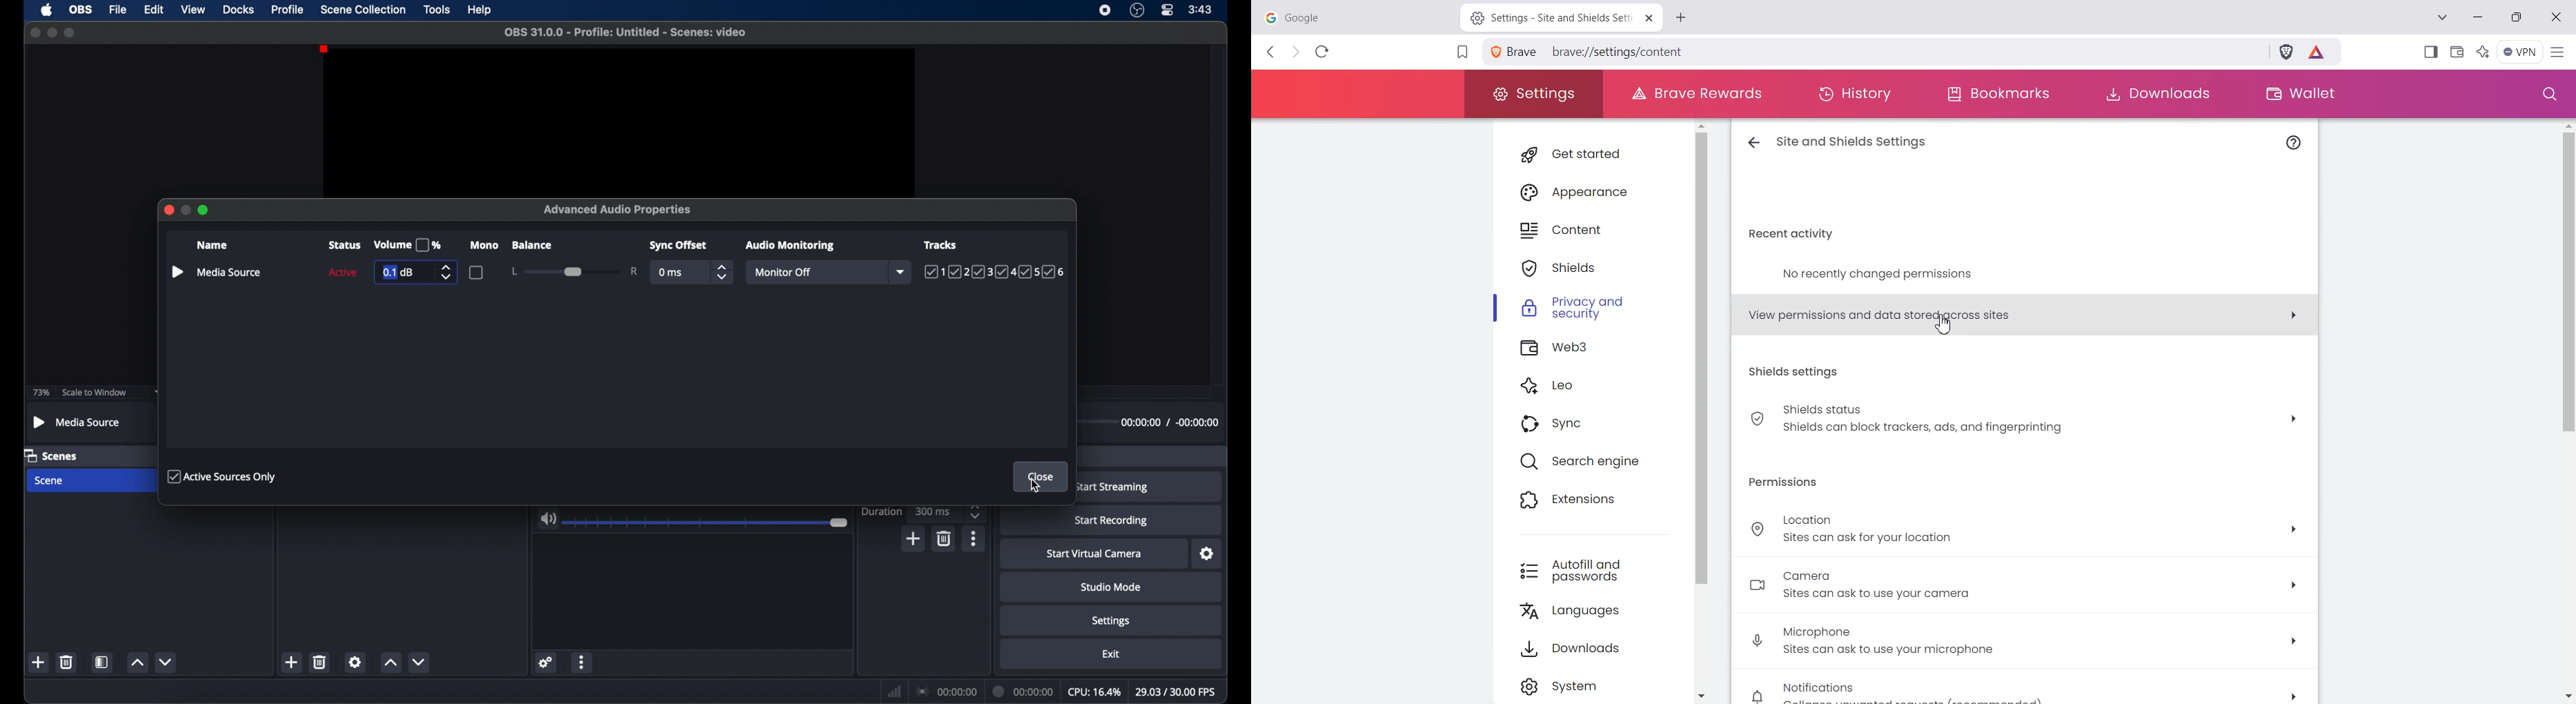  Describe the element at coordinates (40, 392) in the screenshot. I see `73%` at that location.